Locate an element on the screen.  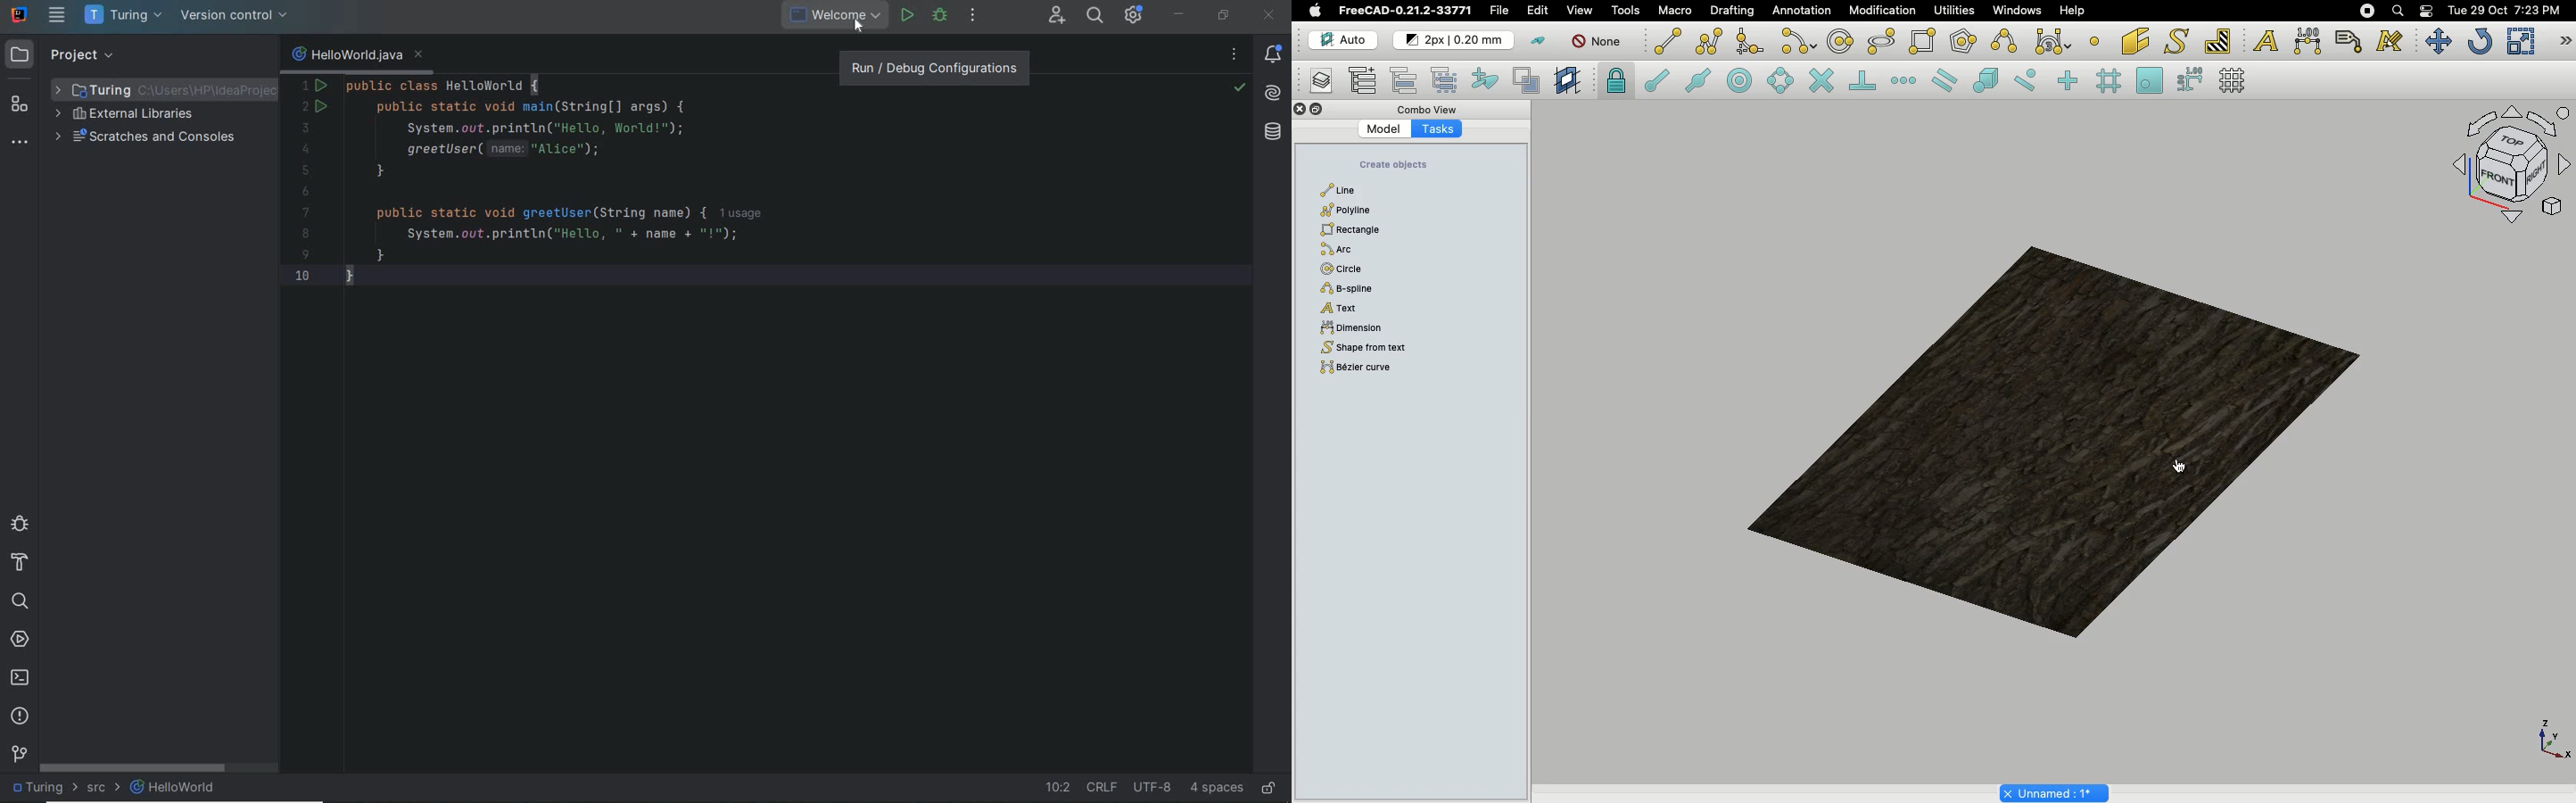
Snap working plane is located at coordinates (2147, 78).